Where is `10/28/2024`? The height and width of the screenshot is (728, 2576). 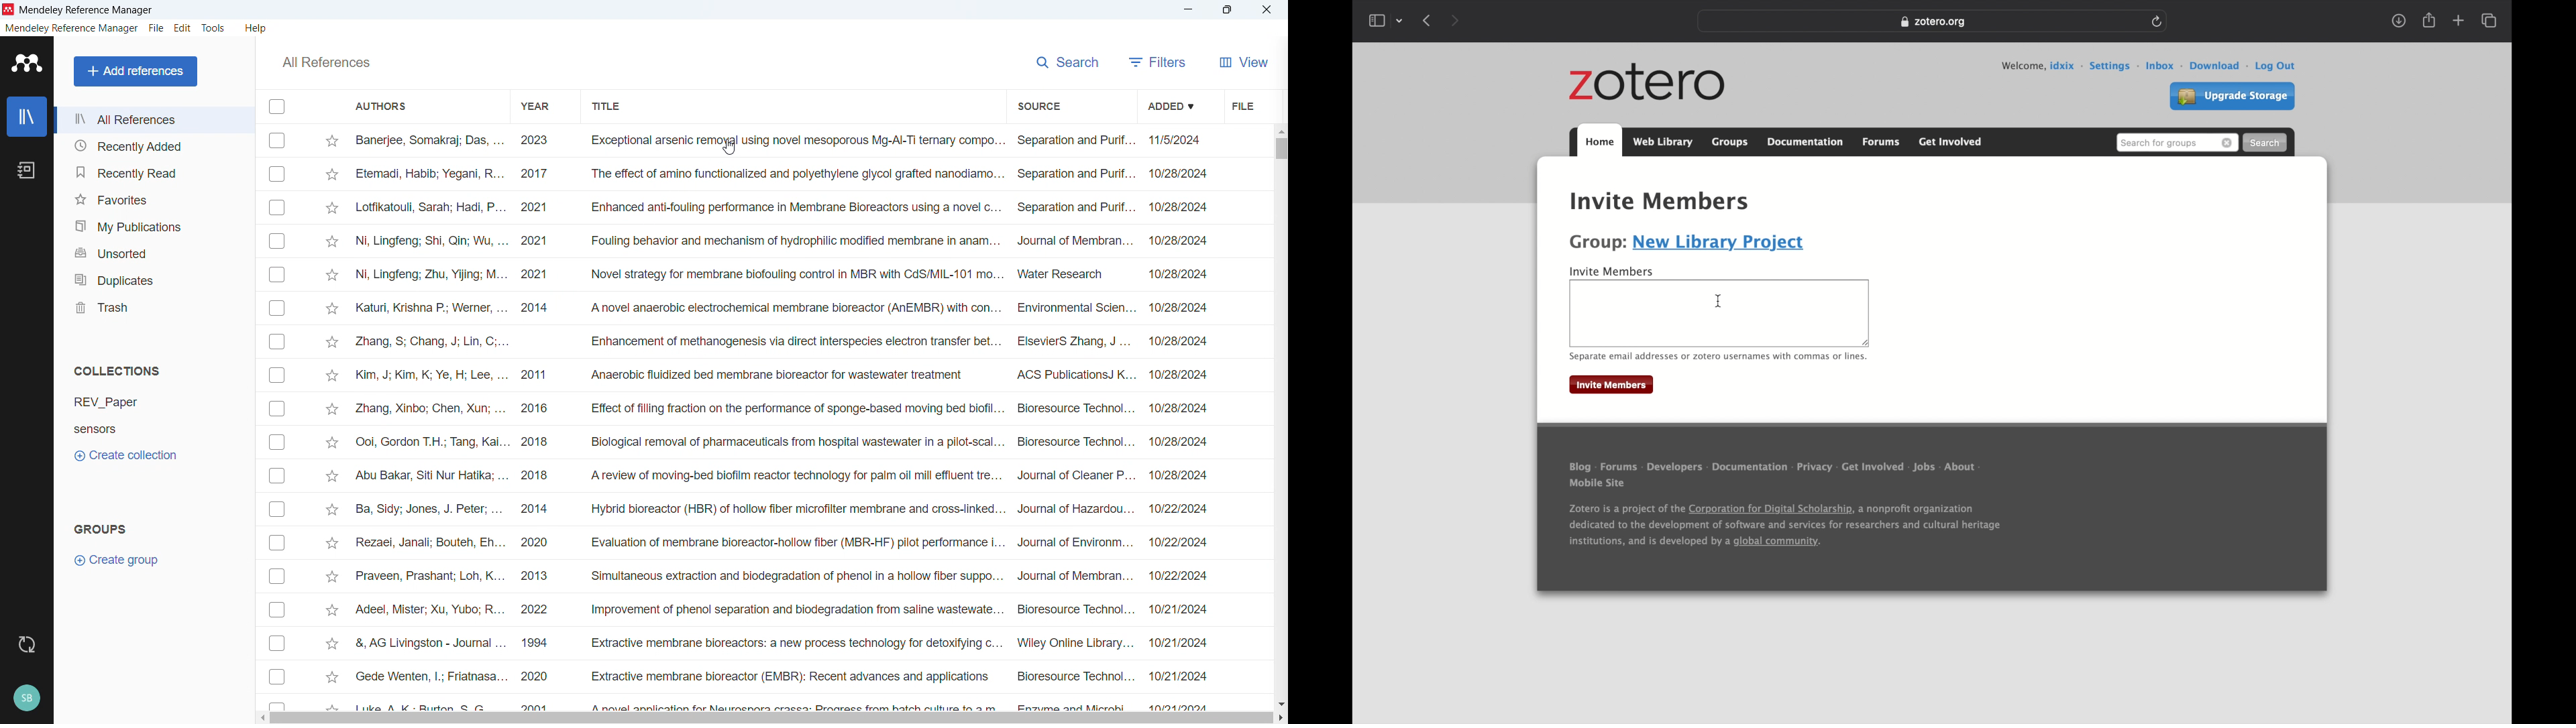 10/28/2024 is located at coordinates (1182, 209).